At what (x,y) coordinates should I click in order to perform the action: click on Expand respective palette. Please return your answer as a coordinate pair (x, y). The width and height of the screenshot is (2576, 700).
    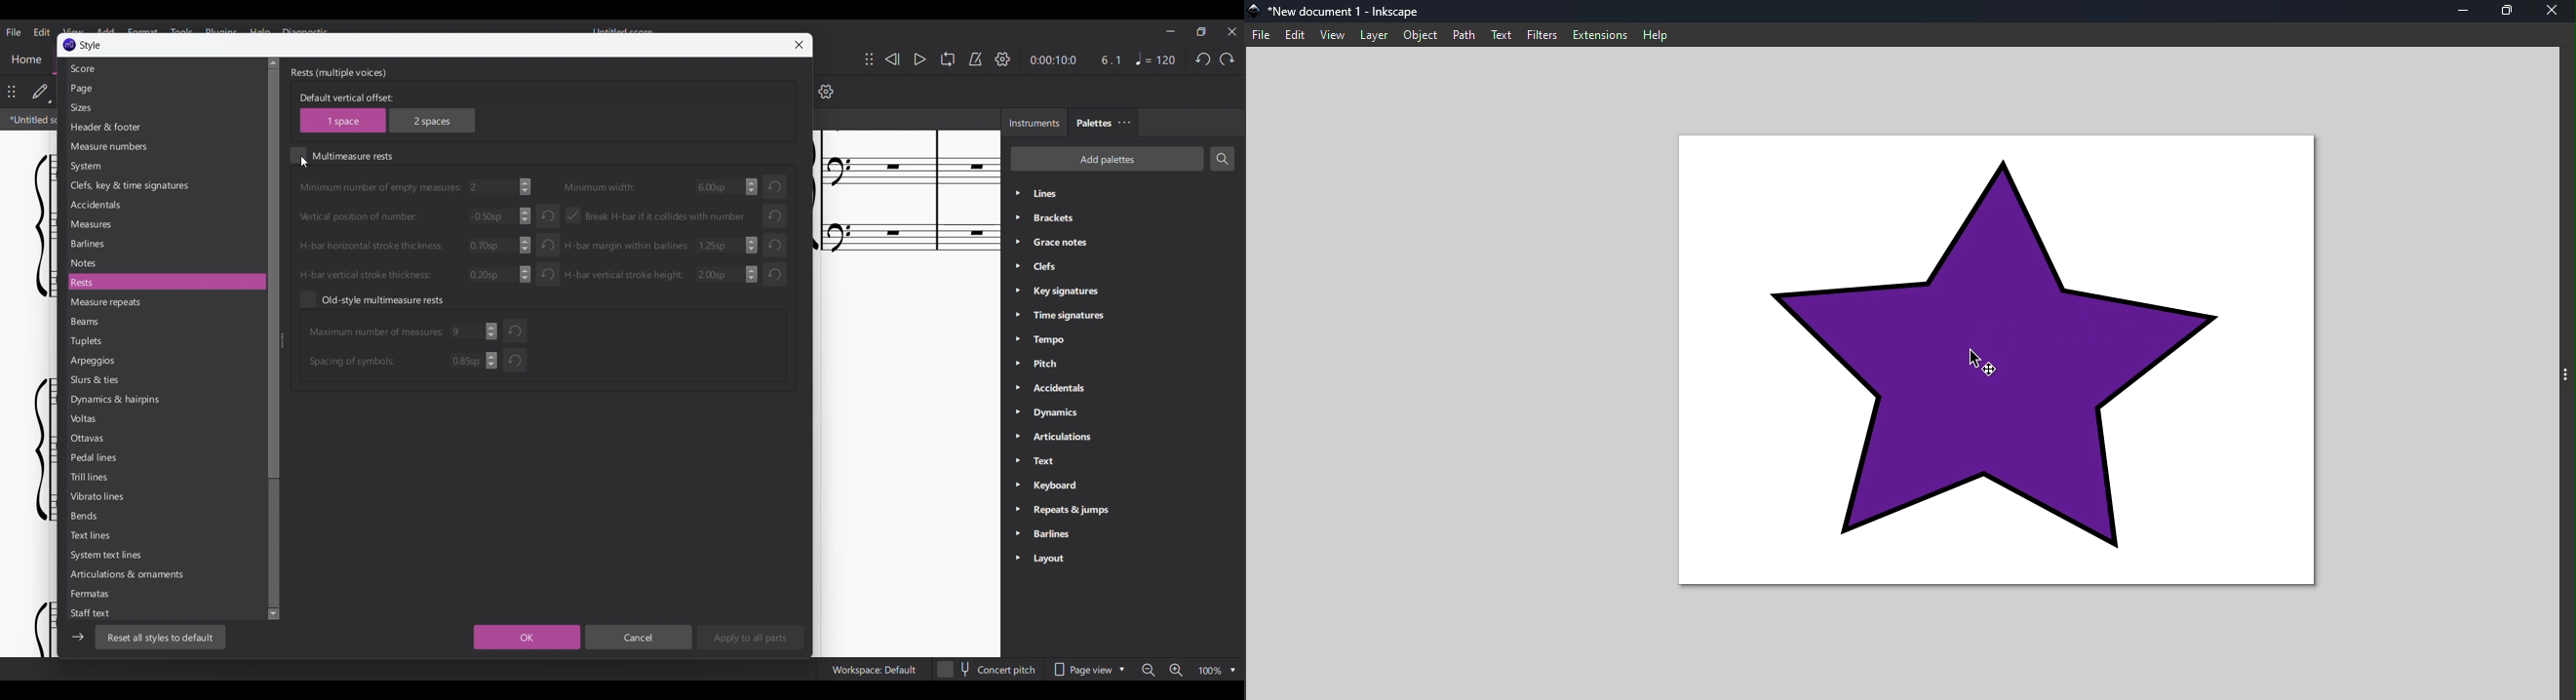
    Looking at the image, I should click on (1017, 377).